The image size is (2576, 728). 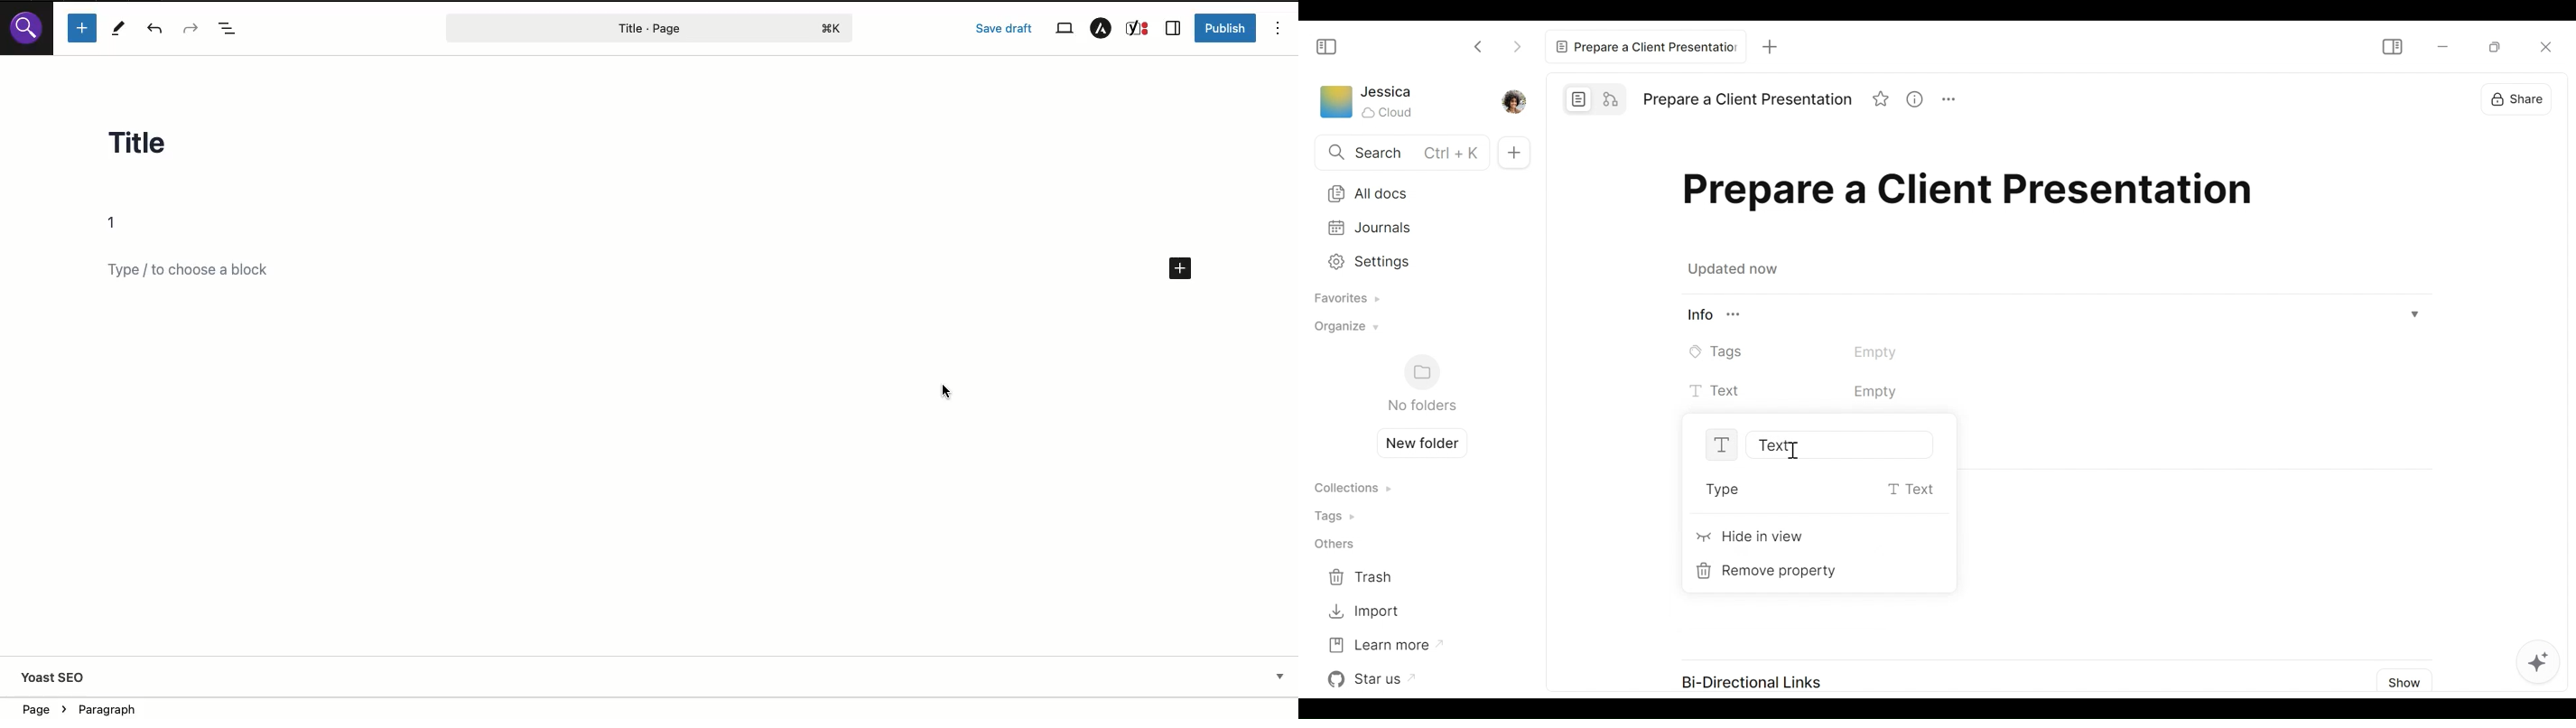 I want to click on Search , so click(x=26, y=27).